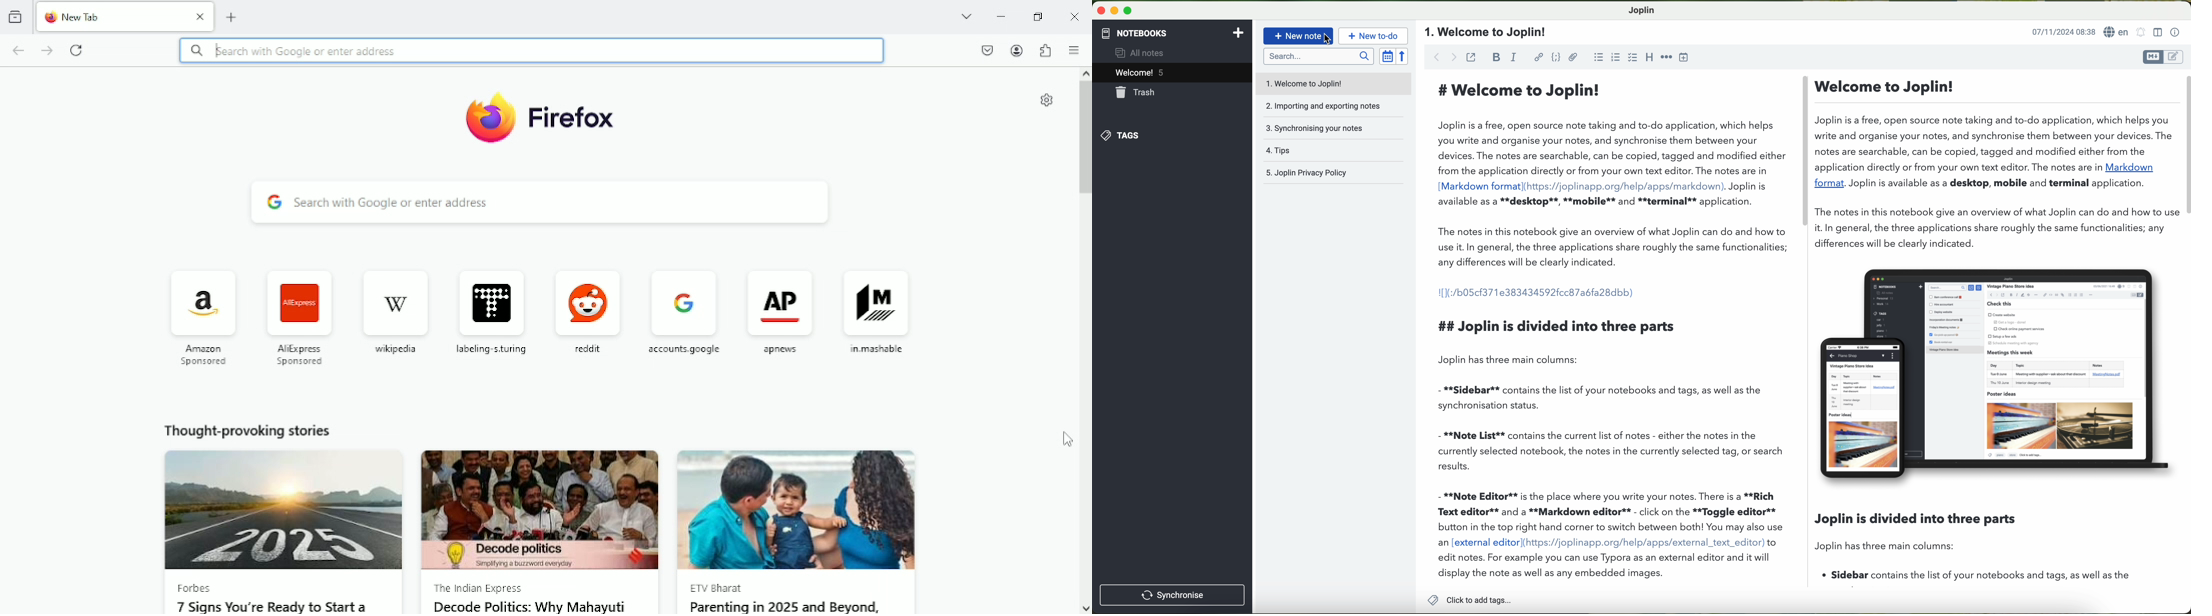 This screenshot has width=2212, height=616. Describe the element at coordinates (199, 589) in the screenshot. I see `forbes` at that location.